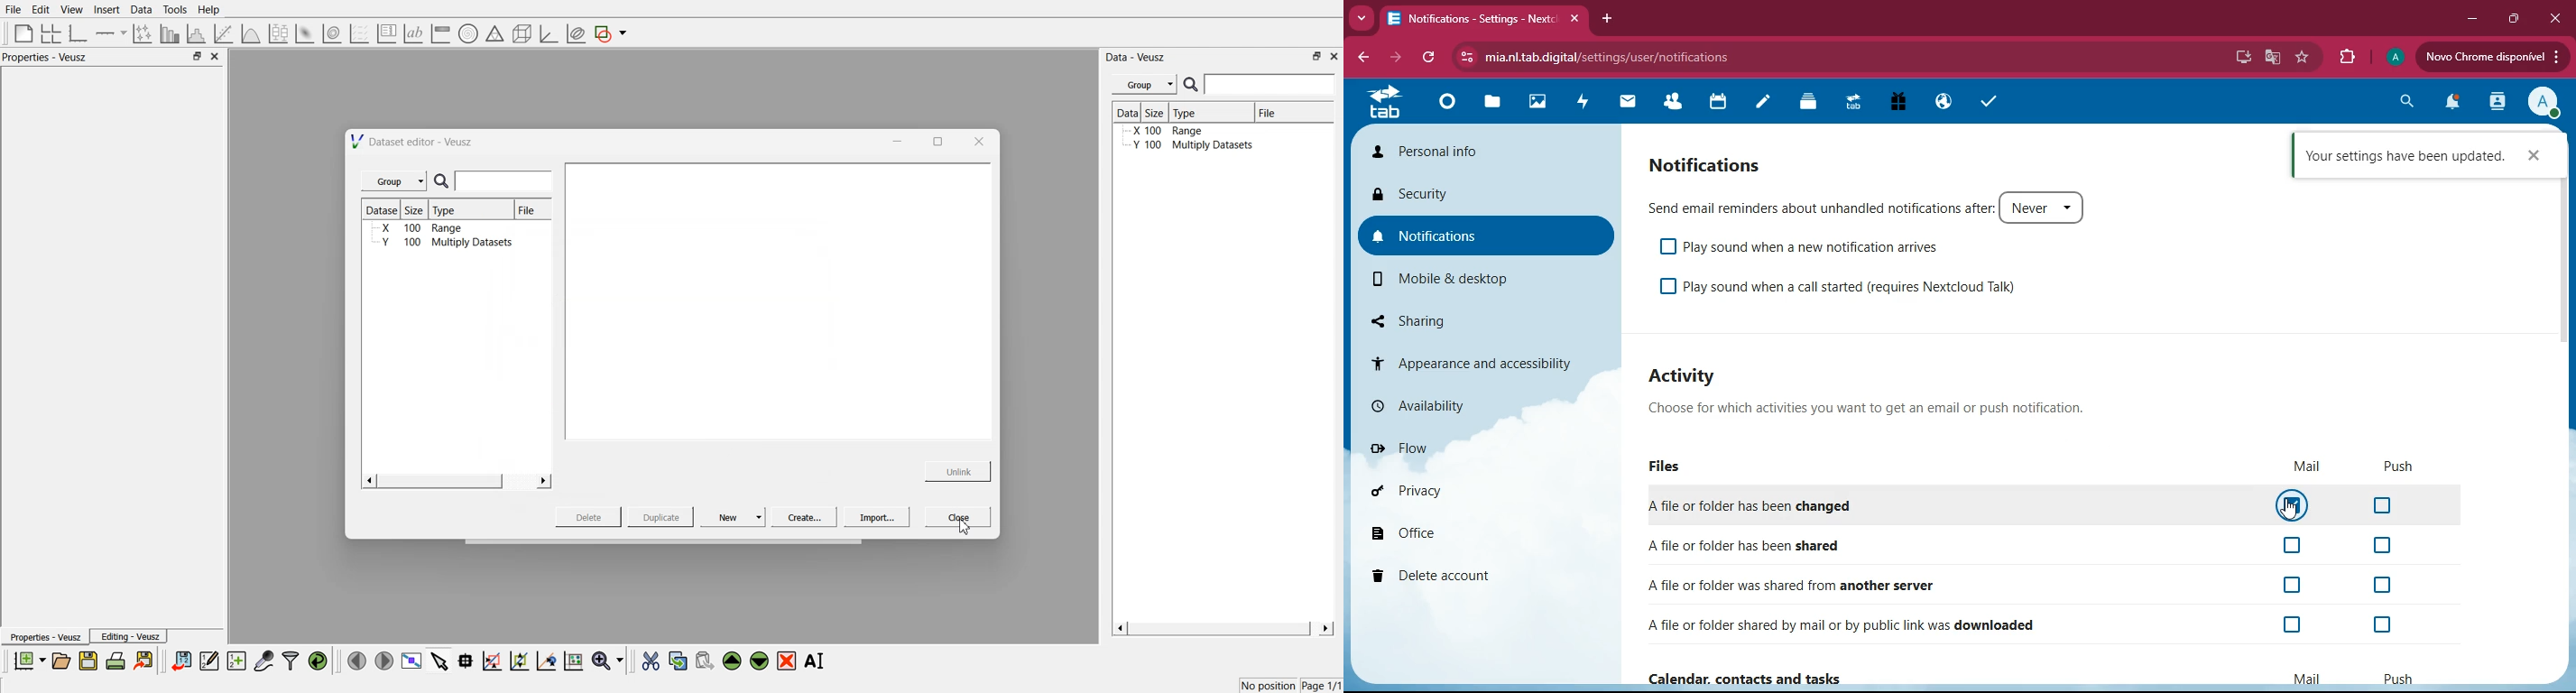 This screenshot has height=700, width=2576. What do you see at coordinates (491, 659) in the screenshot?
I see `draw a rectangle on zoom graph axes` at bounding box center [491, 659].